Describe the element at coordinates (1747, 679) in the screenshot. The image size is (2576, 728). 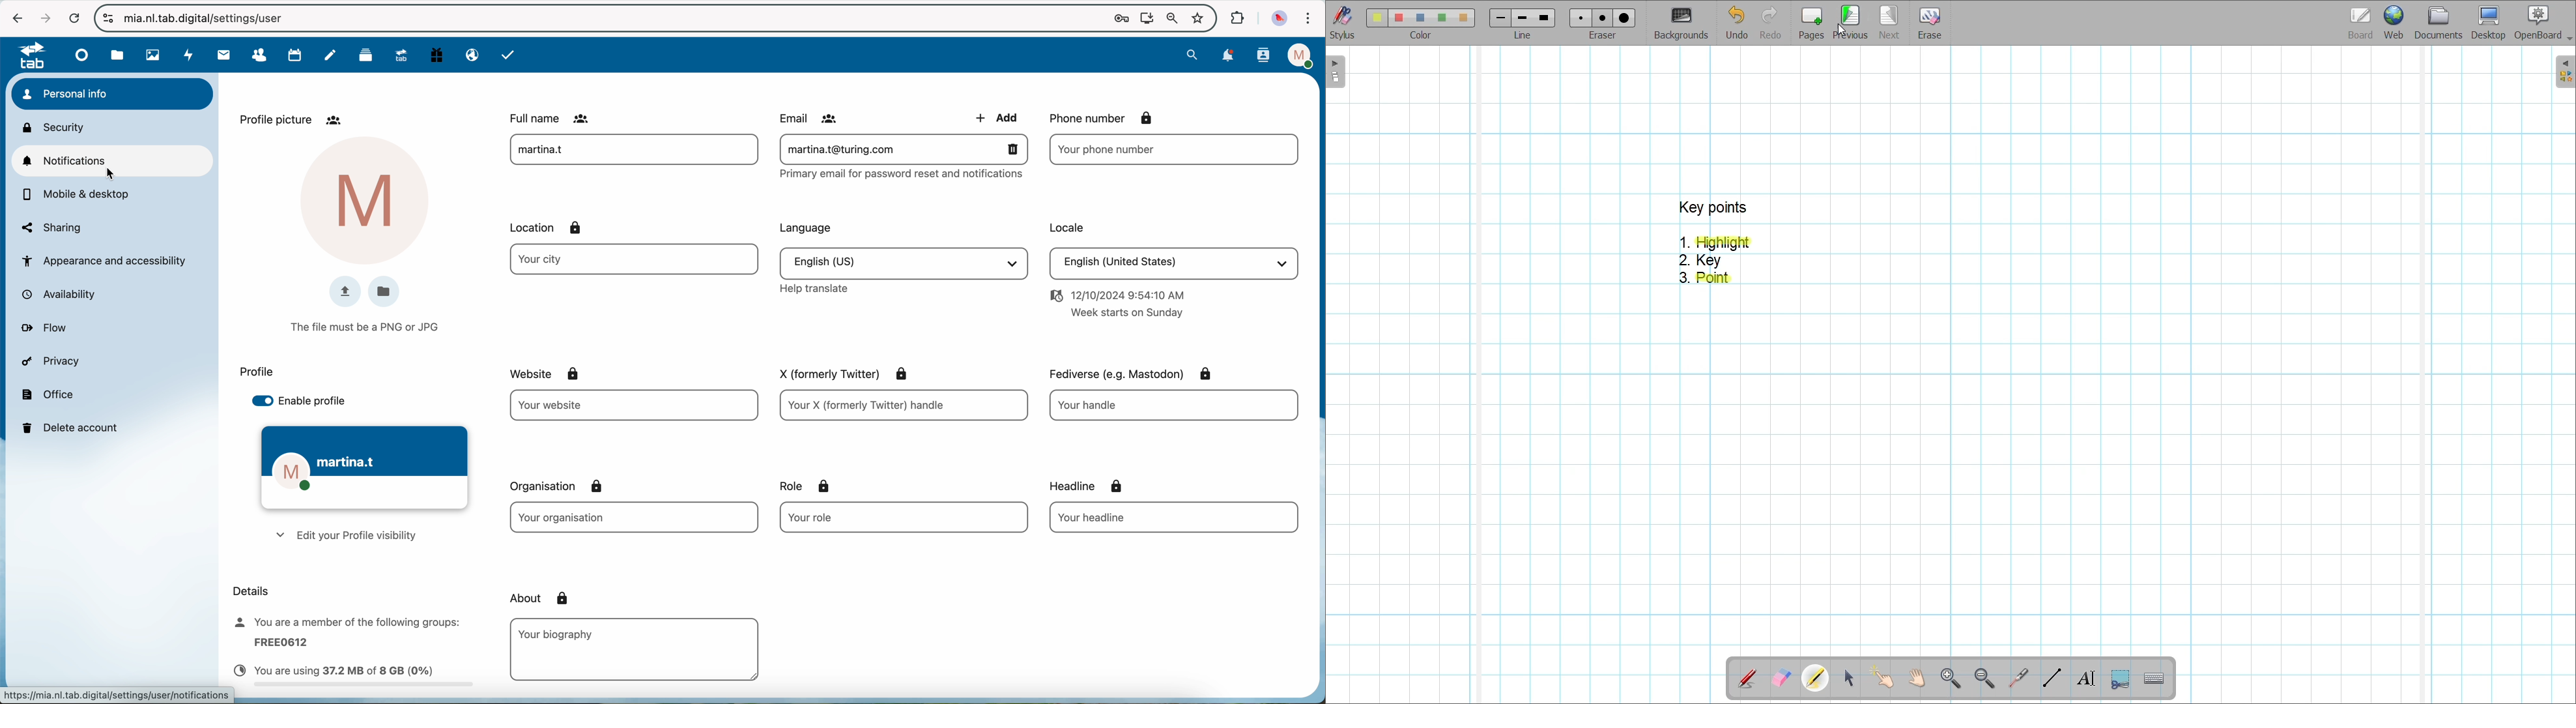
I see `Annotate document` at that location.